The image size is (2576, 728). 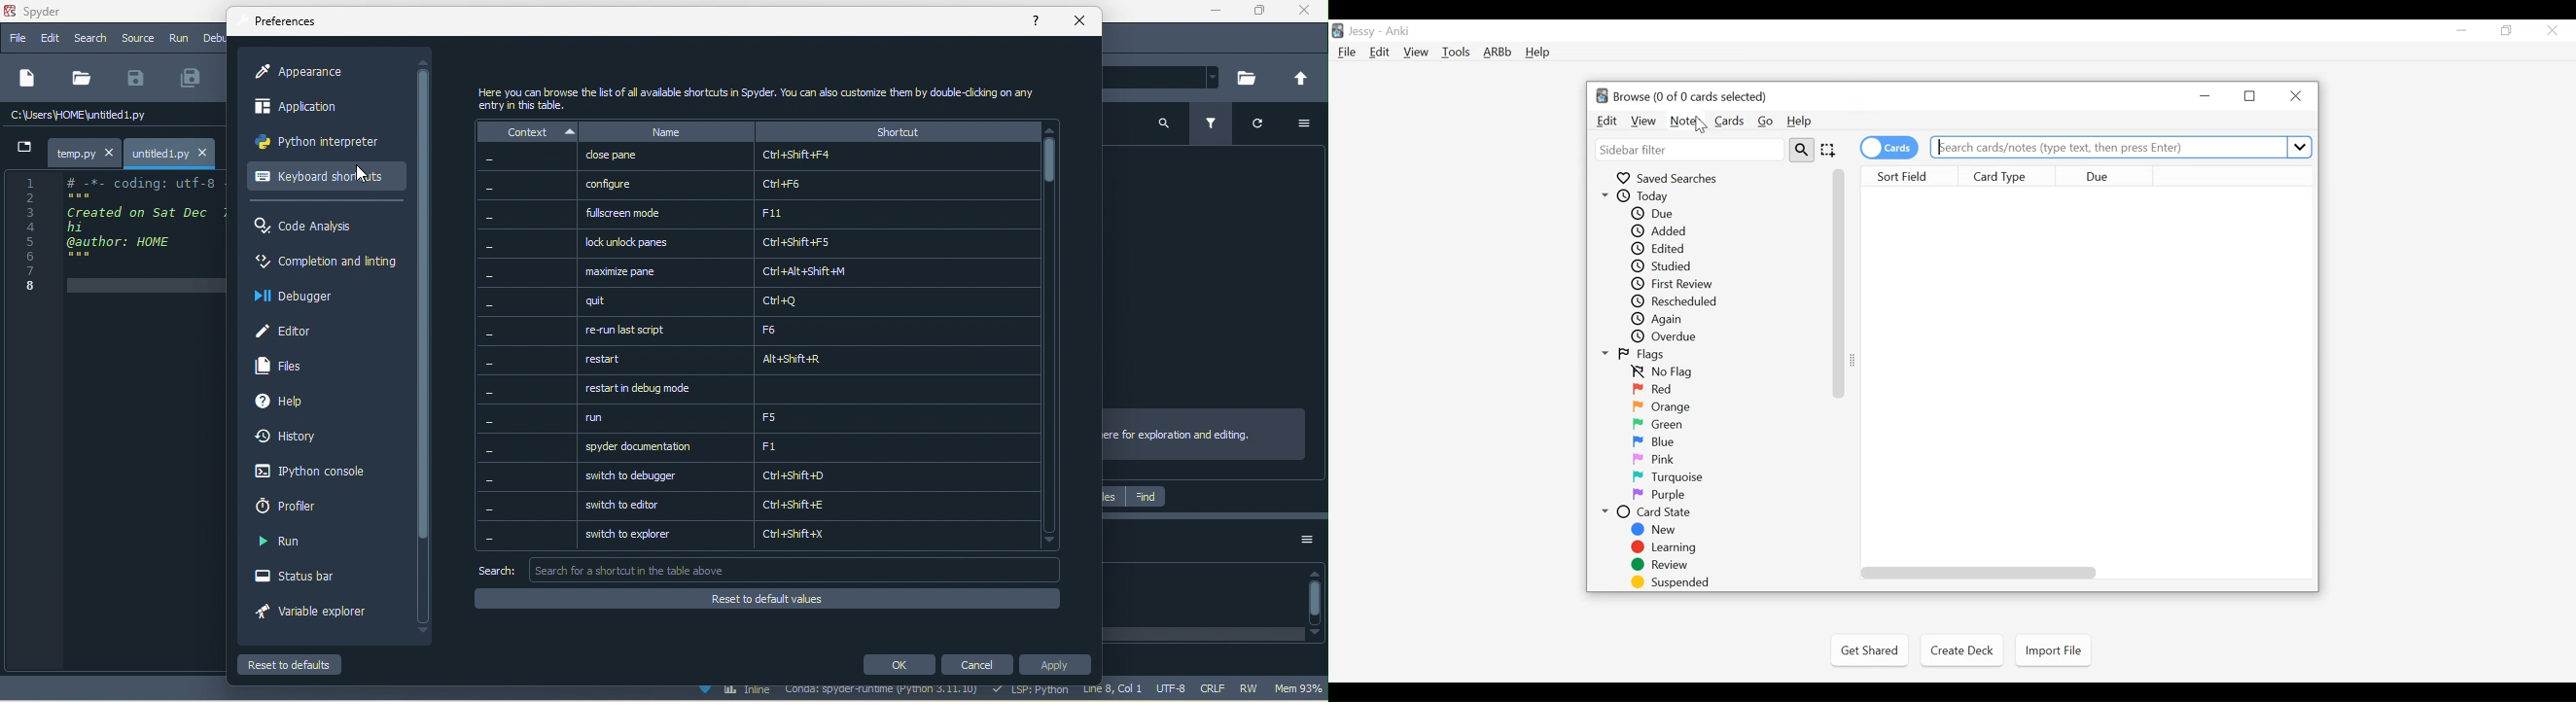 What do you see at coordinates (1251, 78) in the screenshot?
I see `browse` at bounding box center [1251, 78].